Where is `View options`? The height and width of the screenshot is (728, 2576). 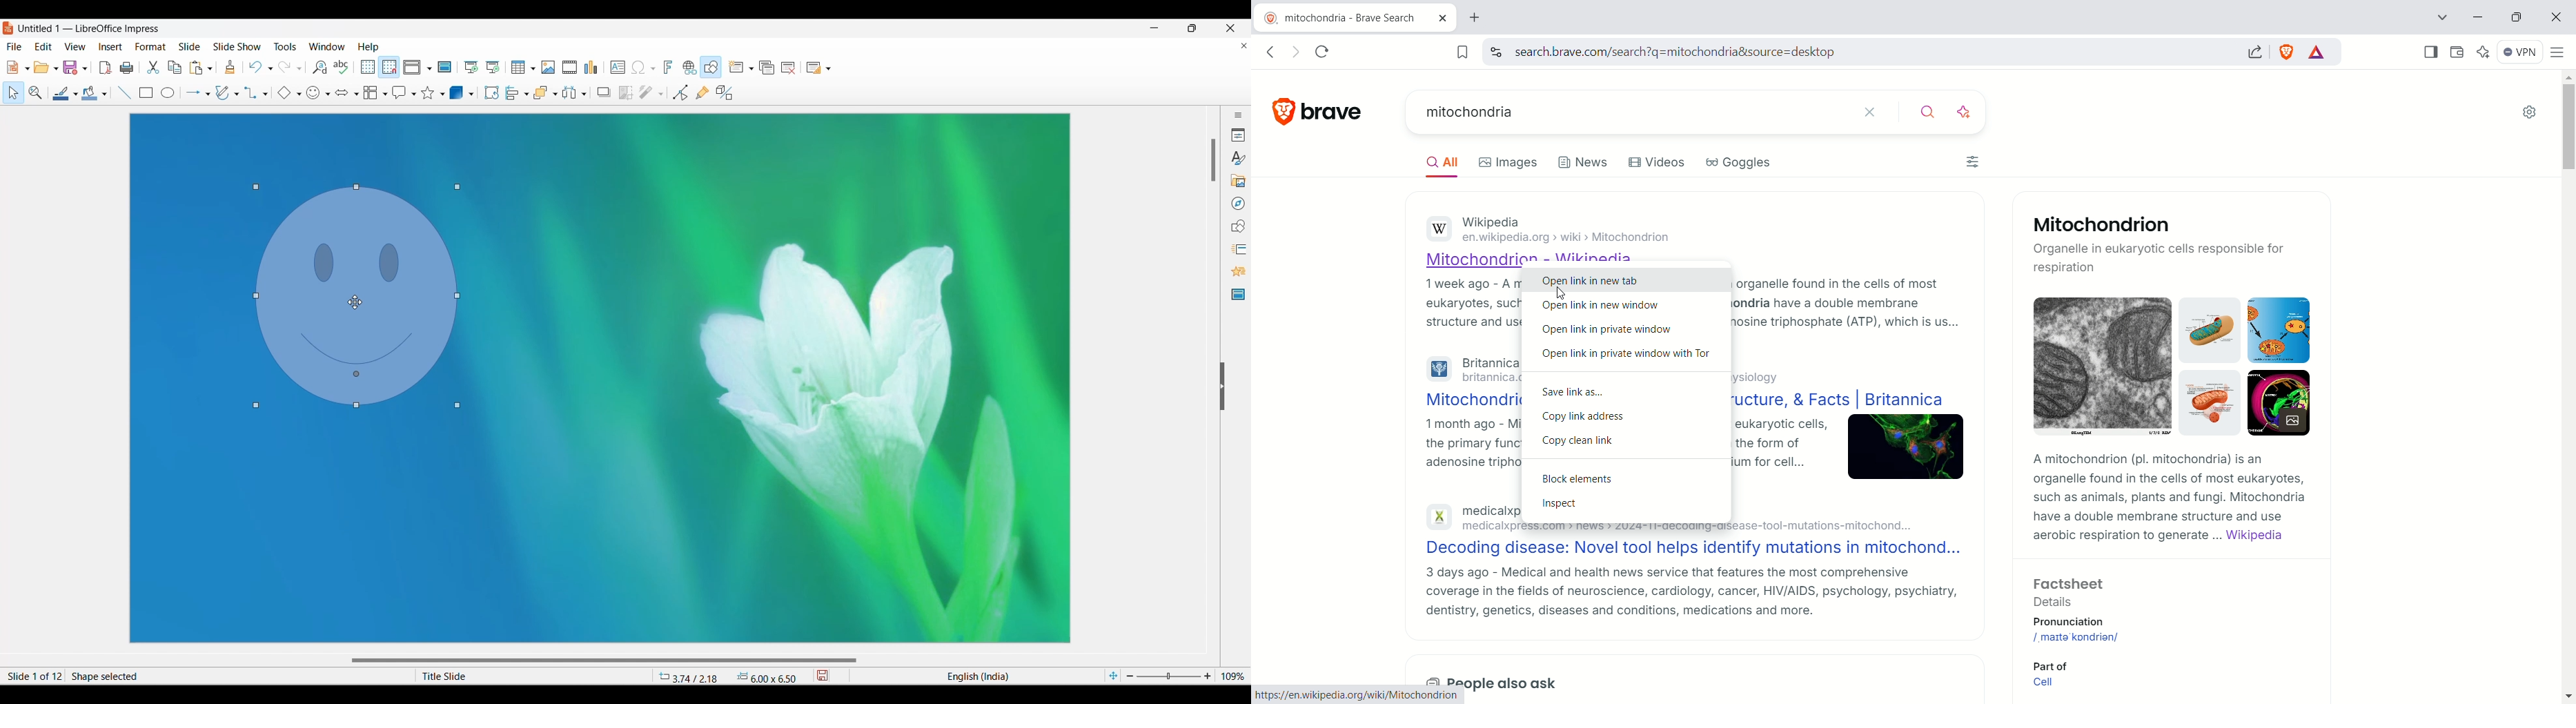 View options is located at coordinates (429, 69).